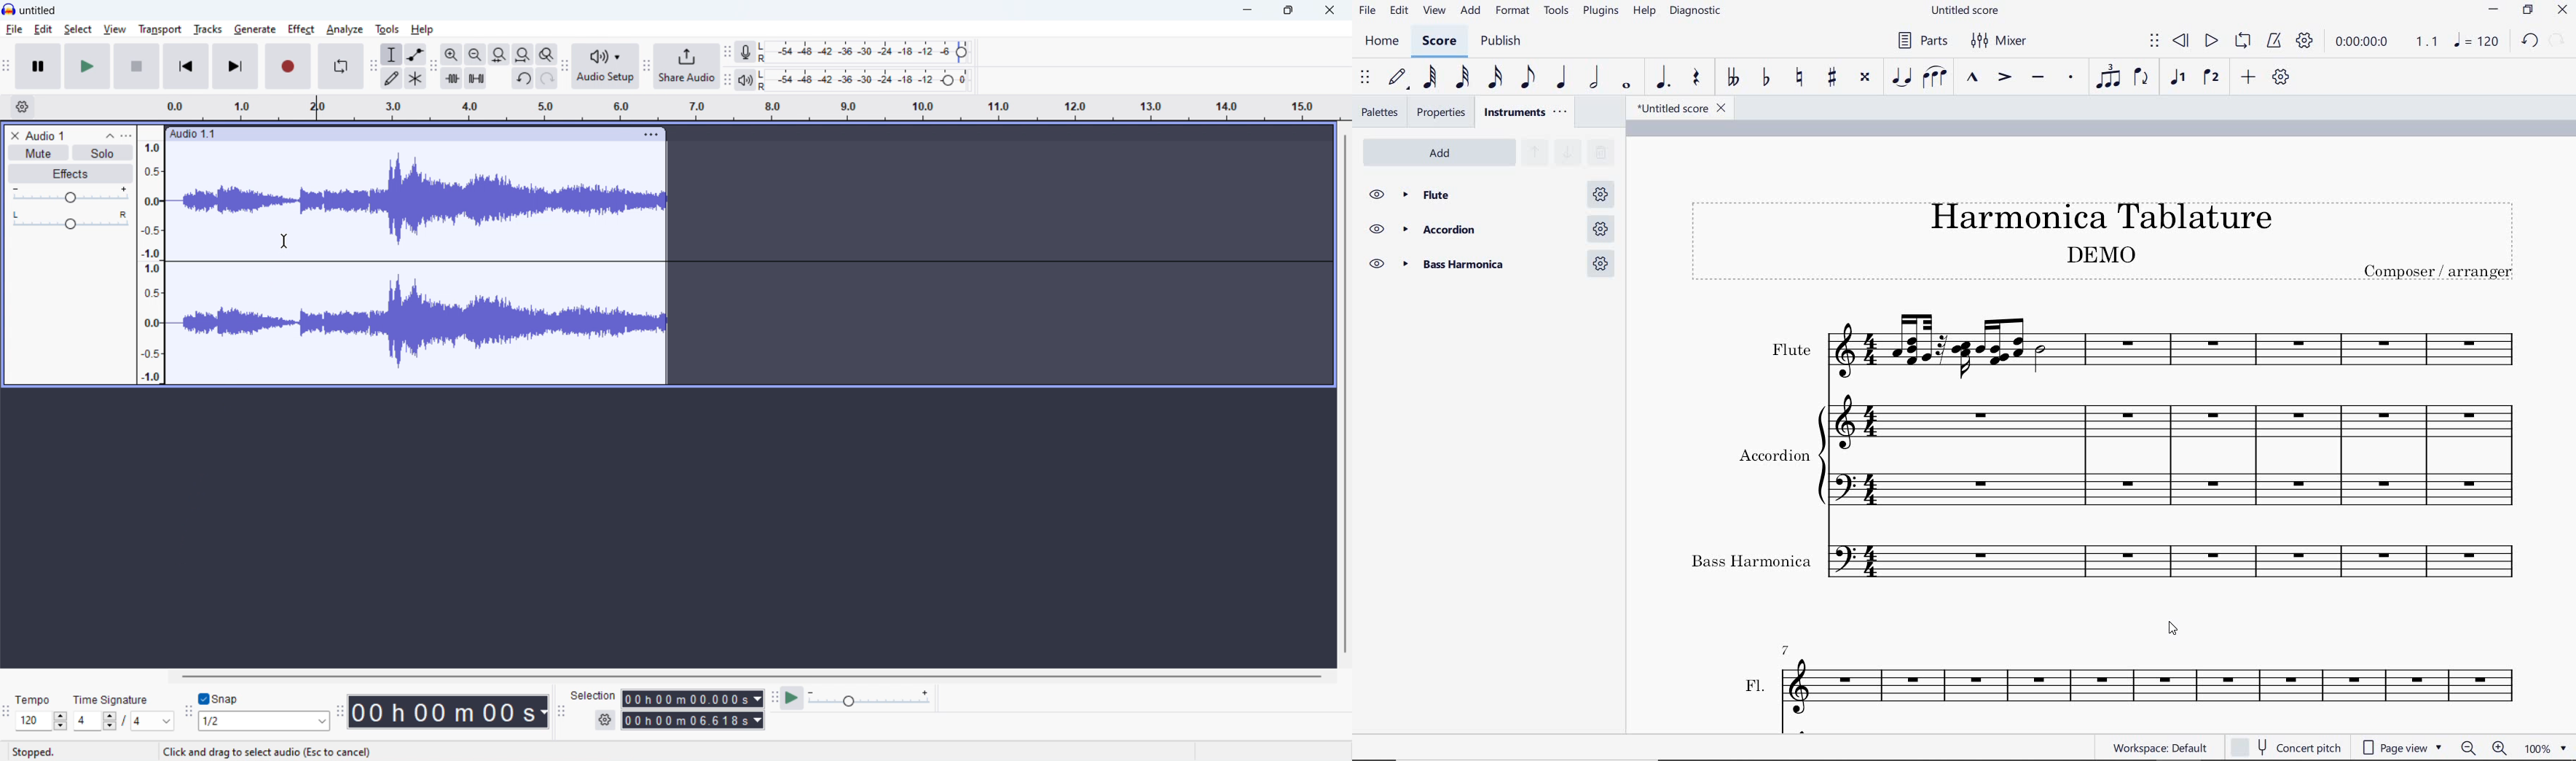 The width and height of the screenshot is (2576, 784). What do you see at coordinates (1602, 193) in the screenshot?
I see `Flute settings` at bounding box center [1602, 193].